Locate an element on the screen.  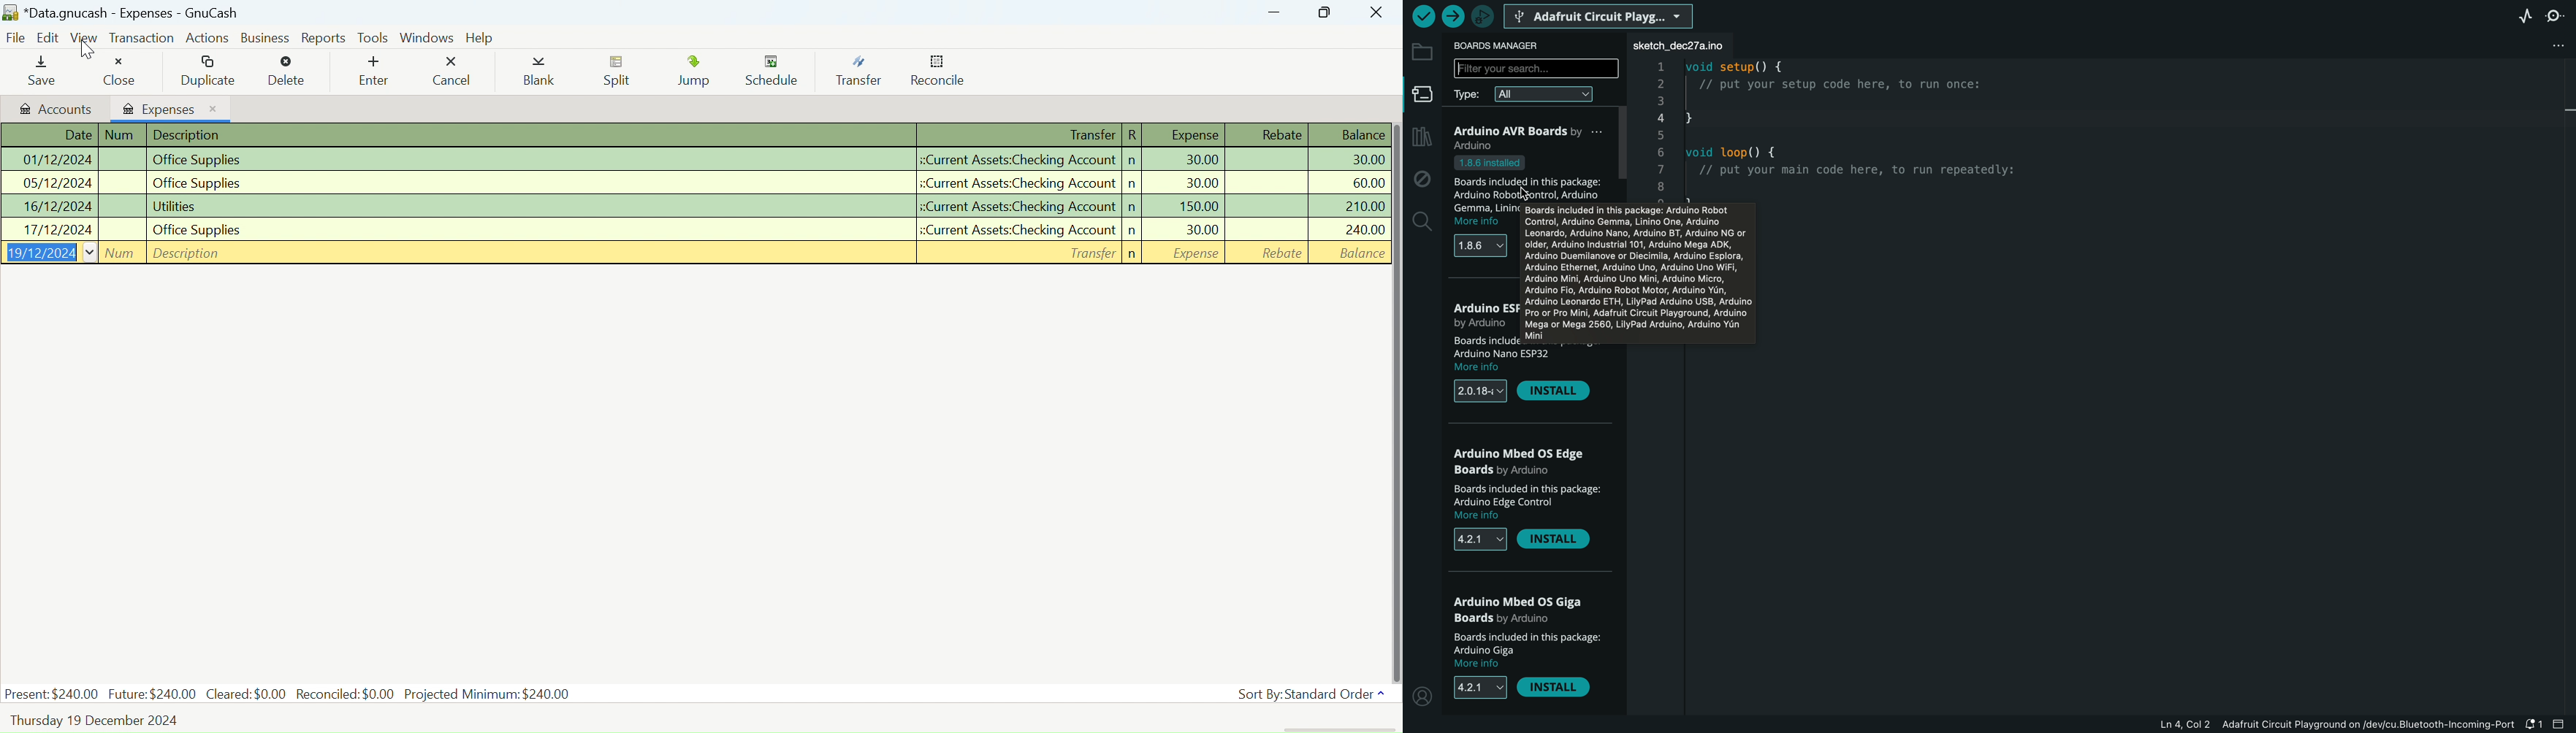
Thursday, 19 December 2024 is located at coordinates (96, 721).